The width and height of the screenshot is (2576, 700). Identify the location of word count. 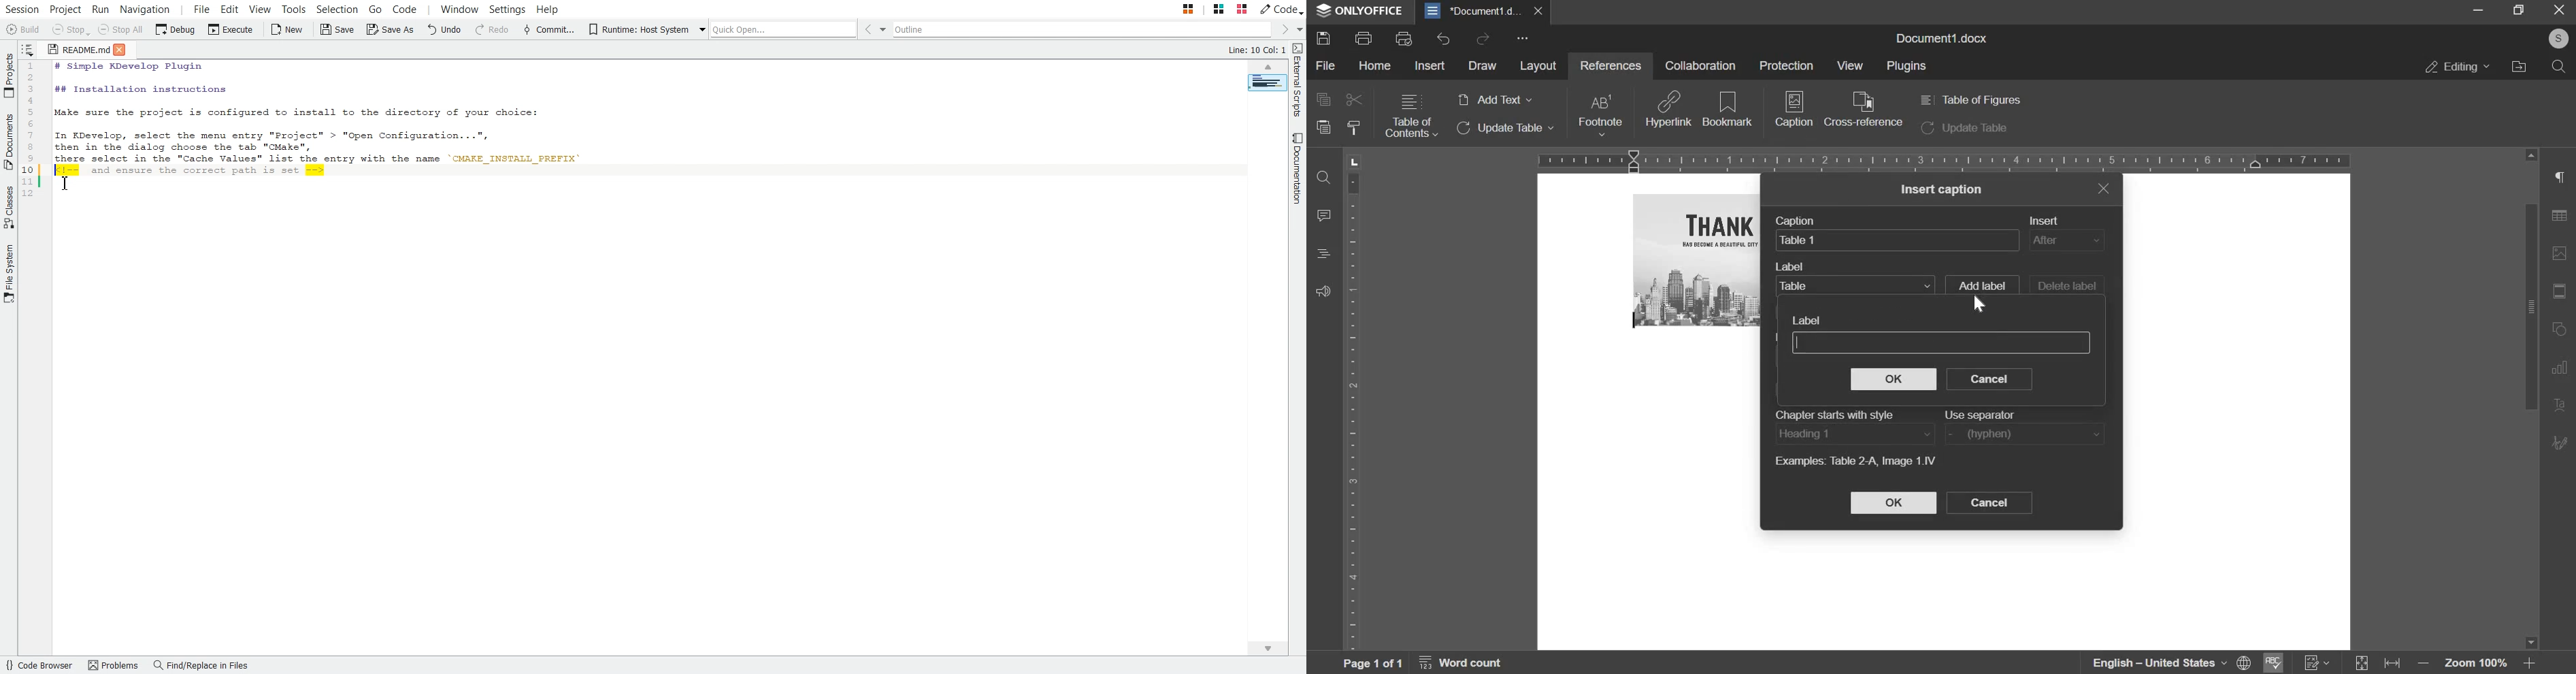
(1468, 665).